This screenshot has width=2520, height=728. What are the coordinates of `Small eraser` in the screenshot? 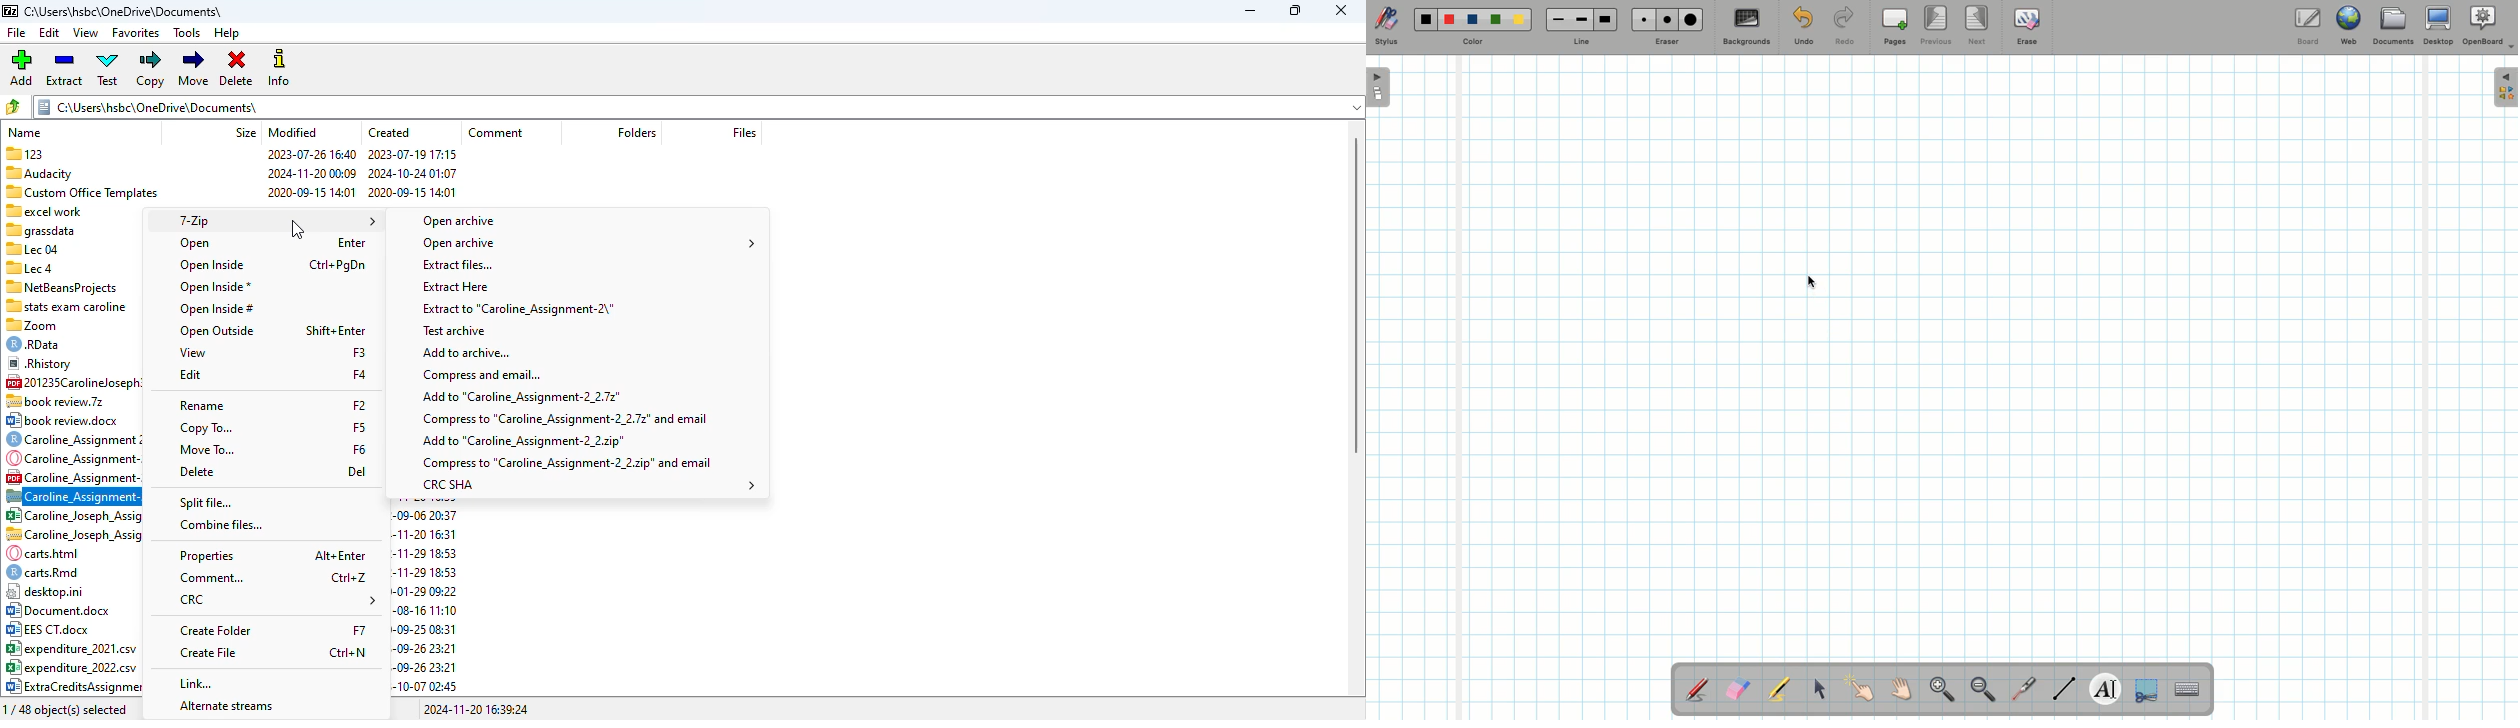 It's located at (1640, 19).